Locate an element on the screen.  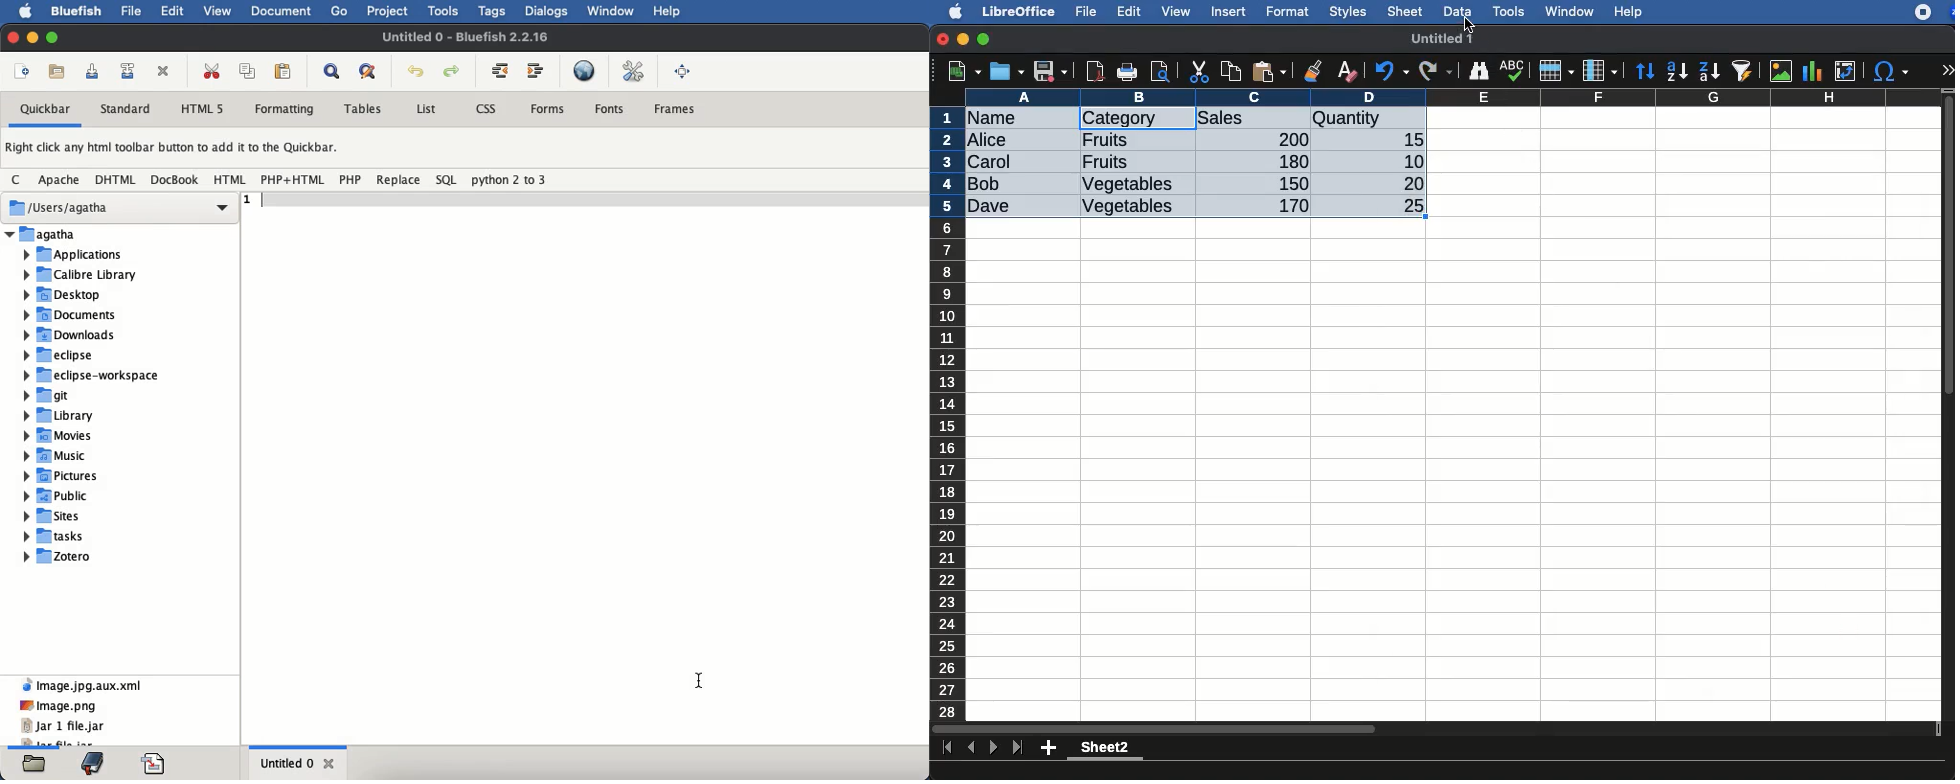
unindent is located at coordinates (499, 69).